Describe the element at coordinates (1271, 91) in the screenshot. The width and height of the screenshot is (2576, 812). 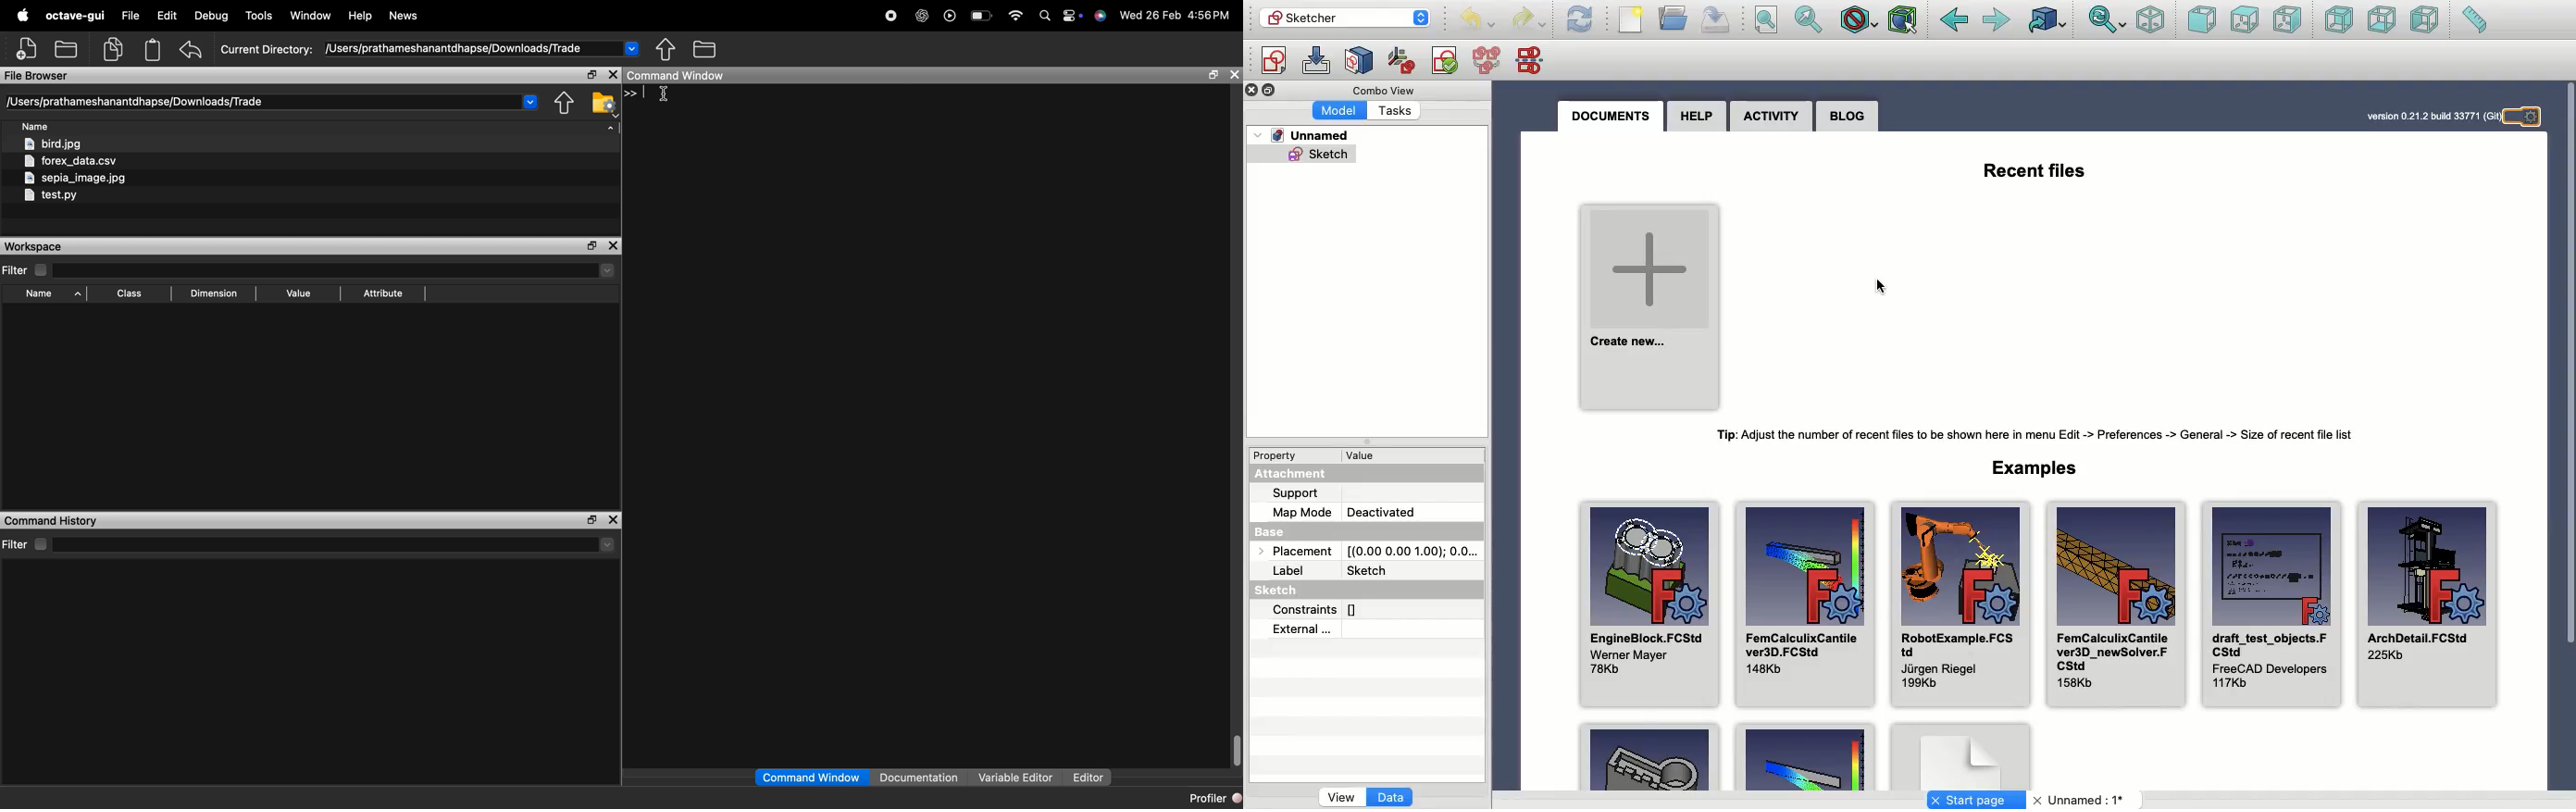
I see `Collapse` at that location.